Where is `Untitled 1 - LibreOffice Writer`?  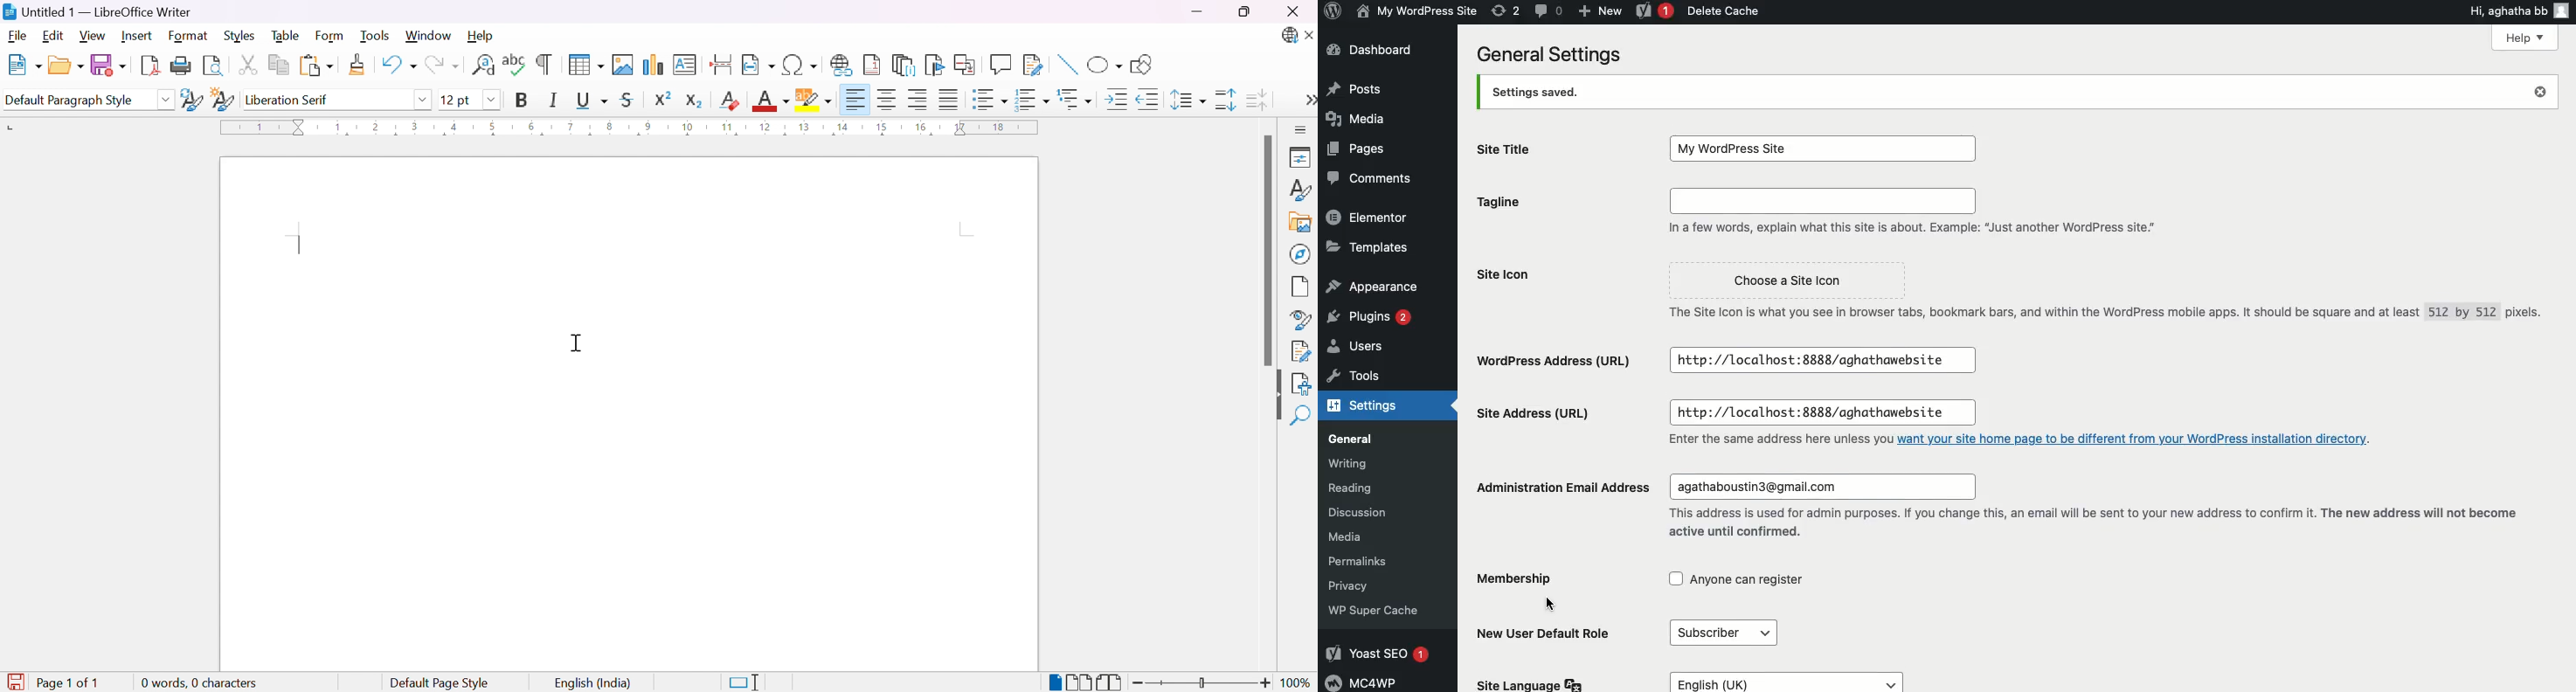 Untitled 1 - LibreOffice Writer is located at coordinates (95, 12).